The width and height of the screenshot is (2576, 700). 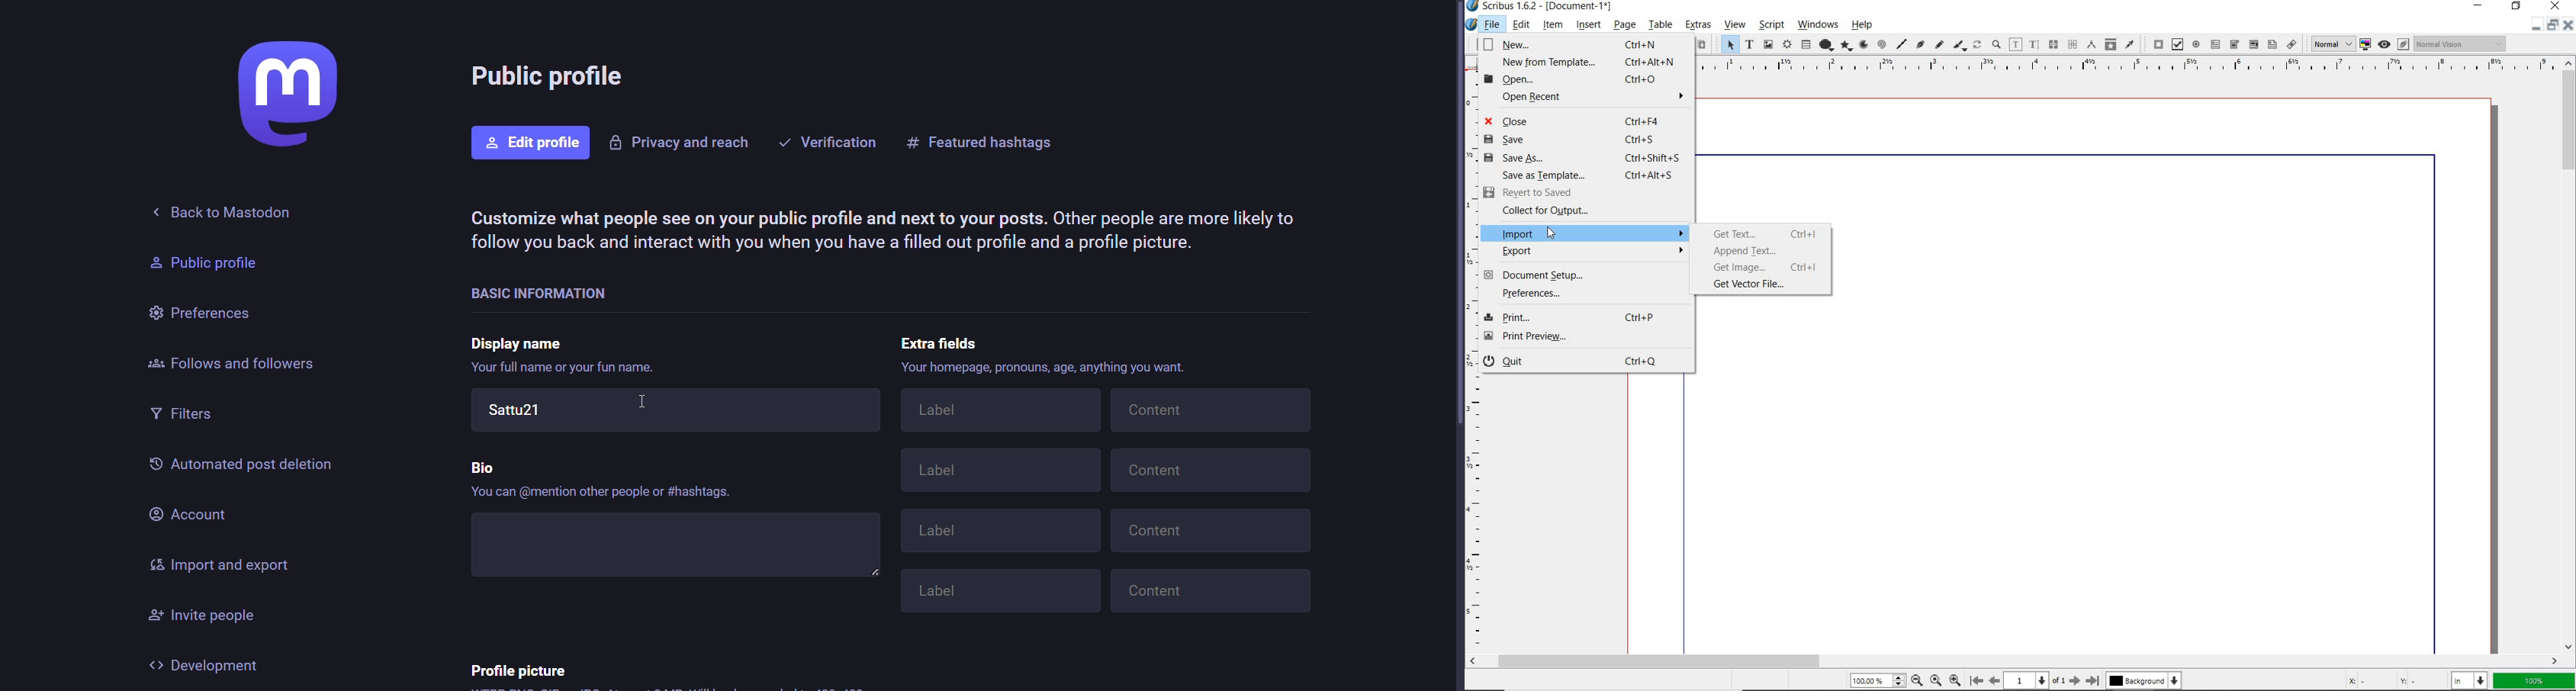 What do you see at coordinates (1866, 44) in the screenshot?
I see `arc` at bounding box center [1866, 44].